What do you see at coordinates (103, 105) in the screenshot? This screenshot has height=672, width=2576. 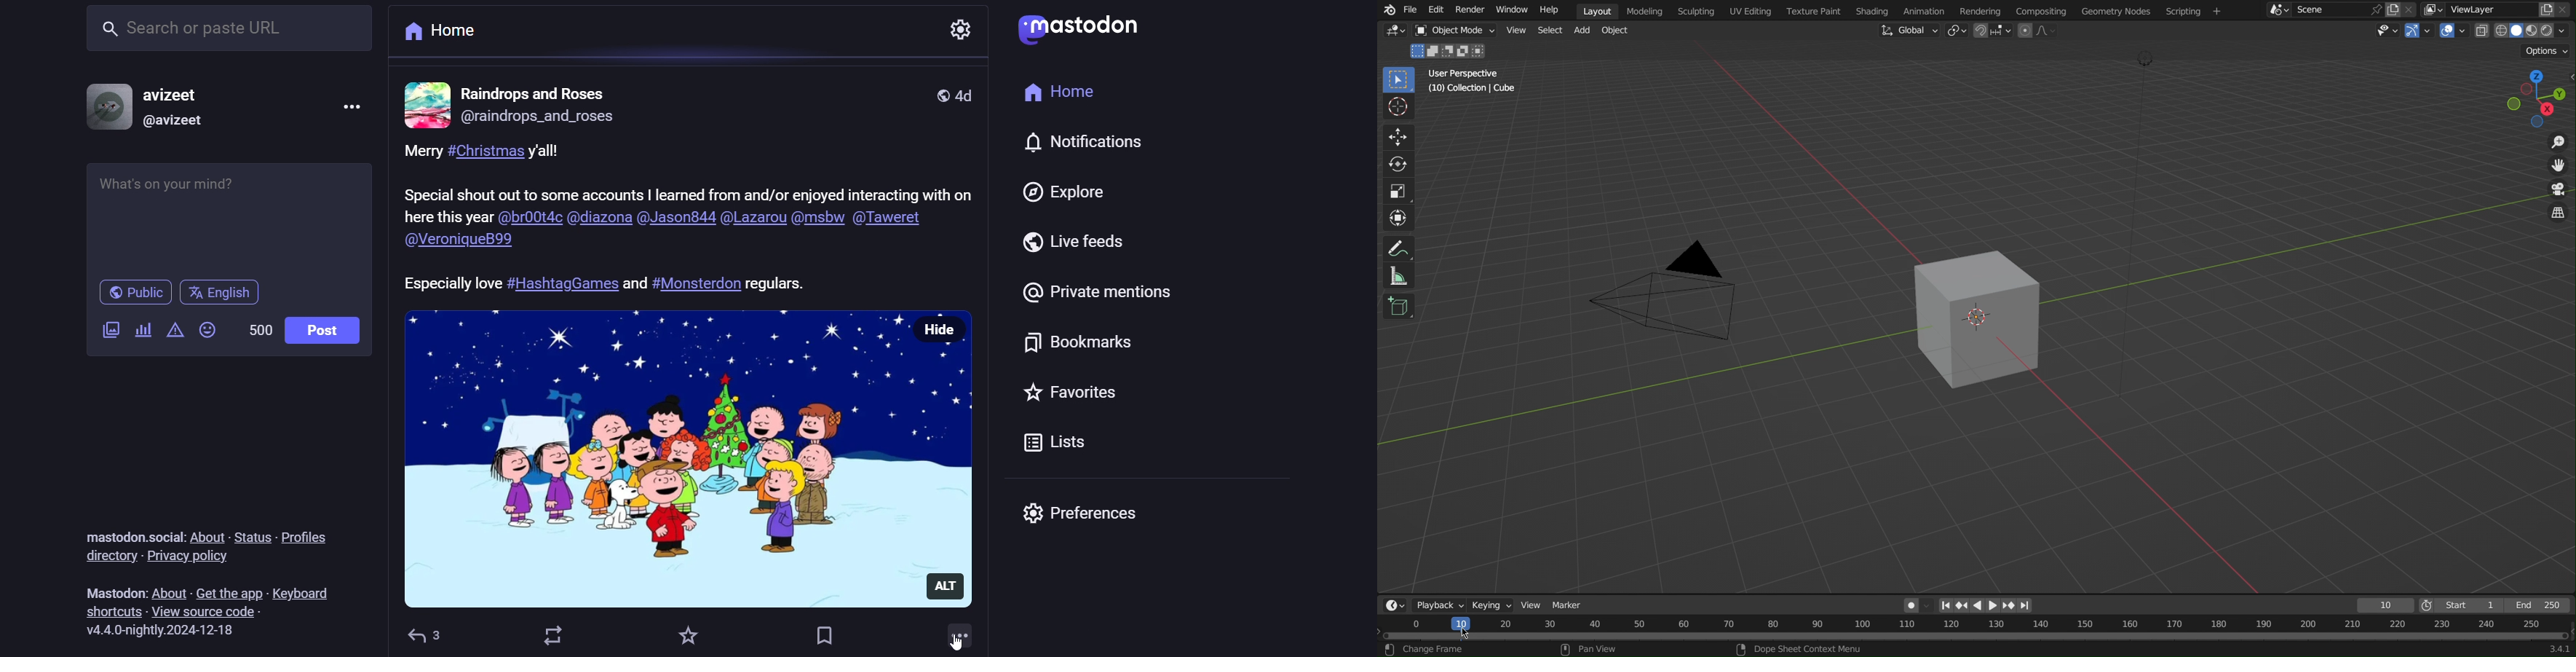 I see `display picture` at bounding box center [103, 105].